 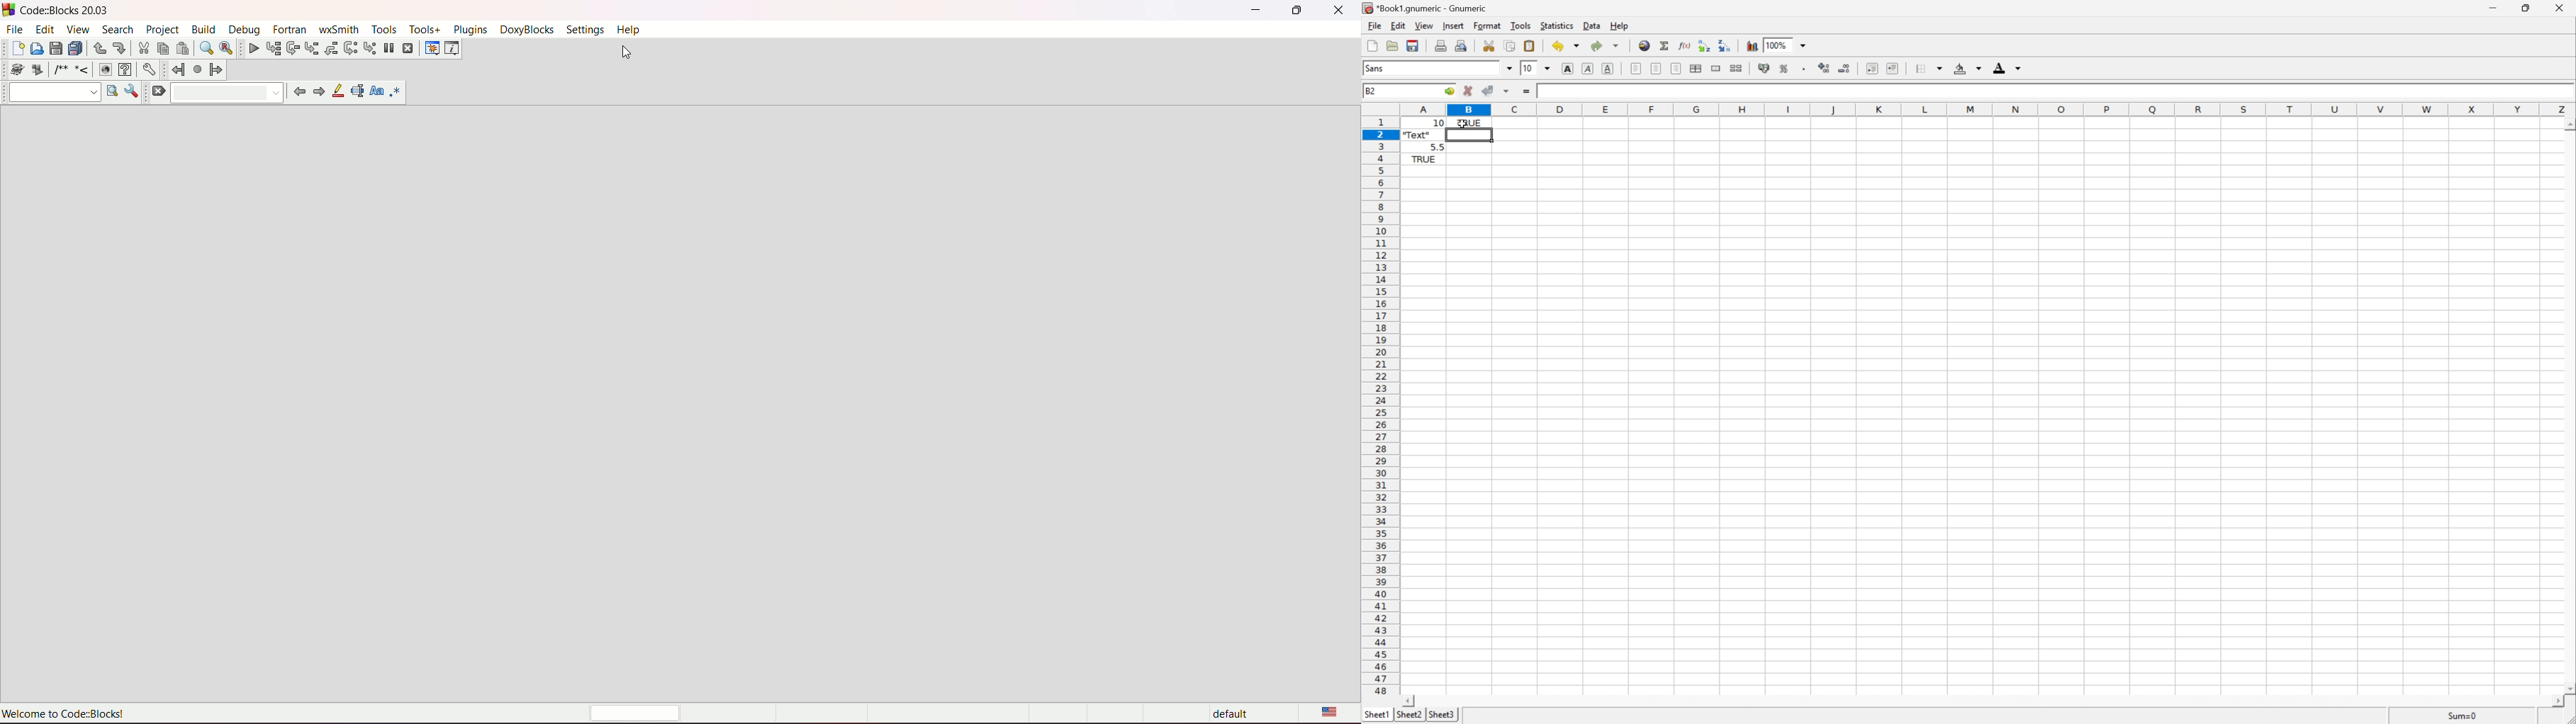 What do you see at coordinates (1643, 46) in the screenshot?
I see `Insert a hyperlink` at bounding box center [1643, 46].